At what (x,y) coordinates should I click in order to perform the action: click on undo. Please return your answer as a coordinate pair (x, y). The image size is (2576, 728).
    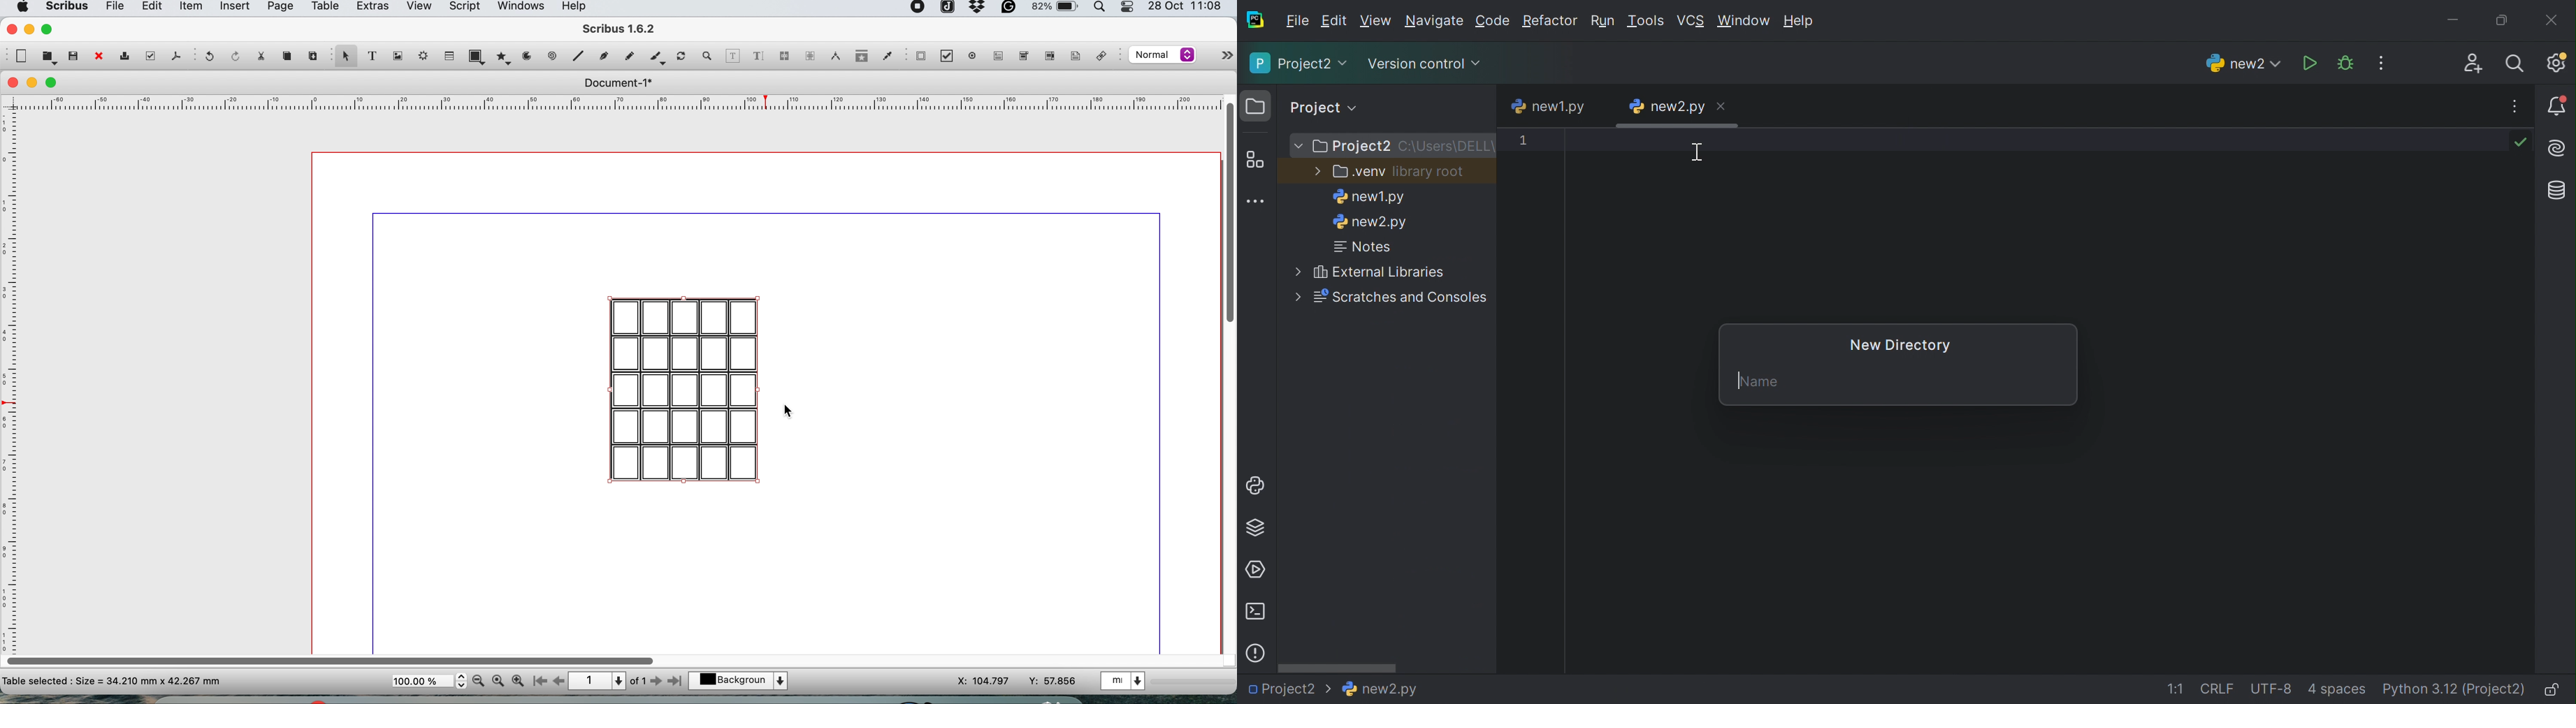
    Looking at the image, I should click on (208, 57).